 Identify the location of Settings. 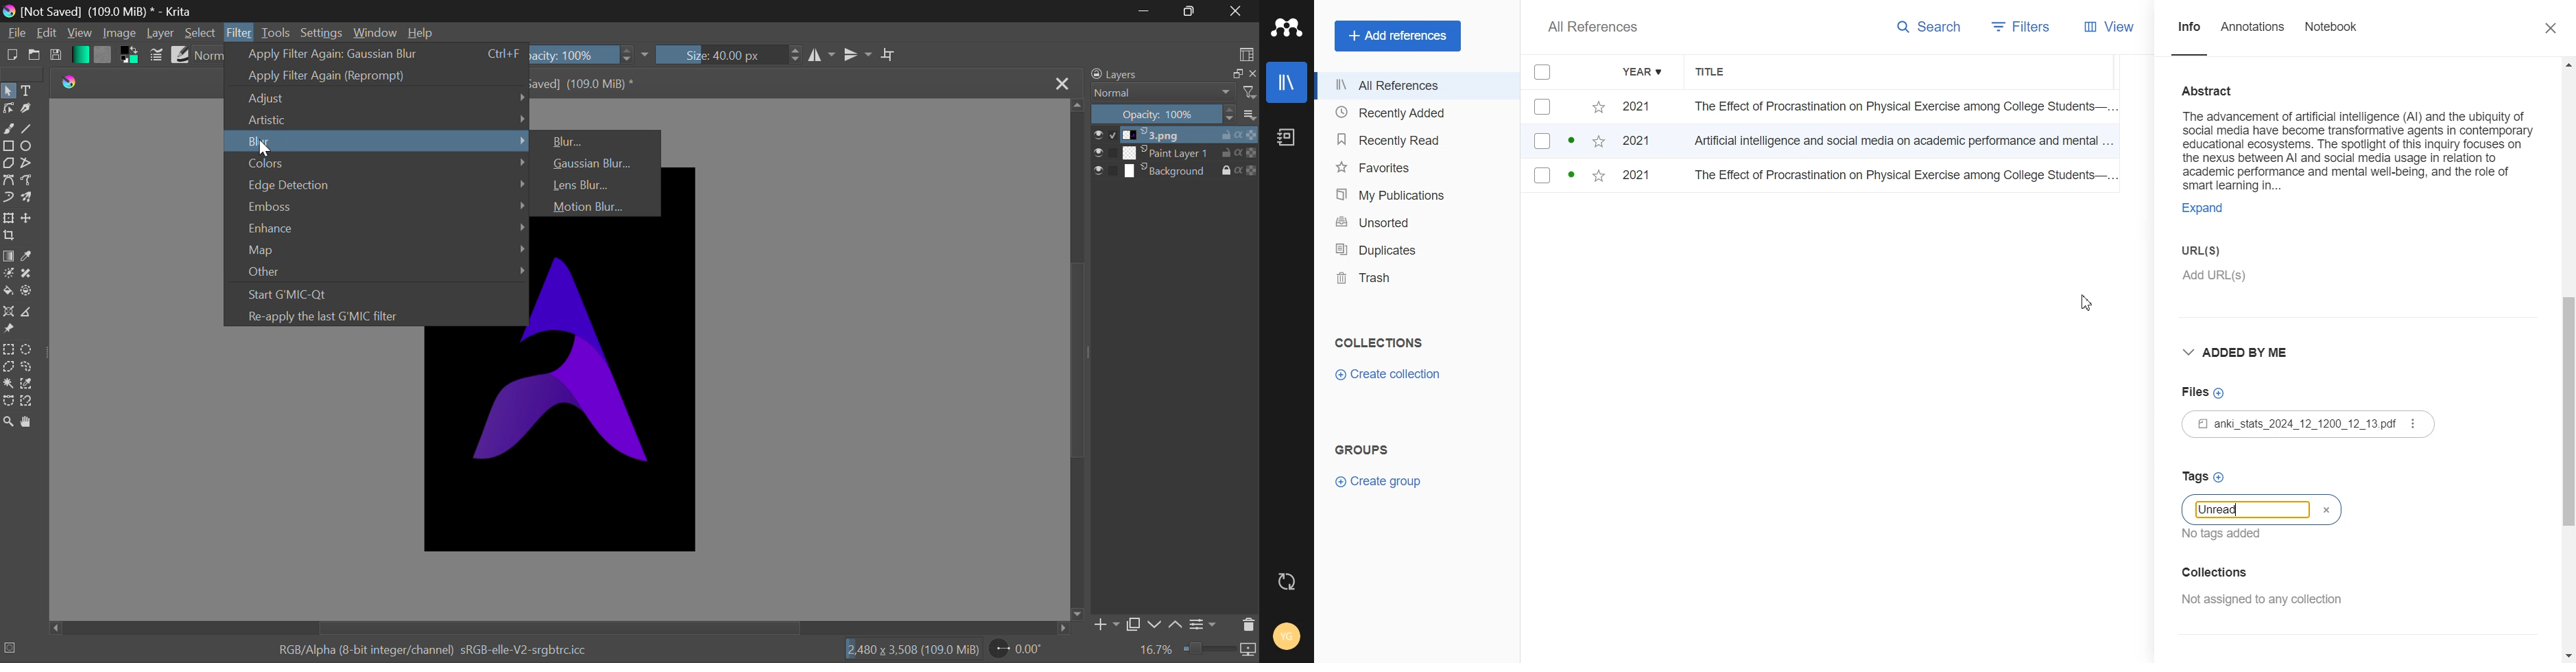
(1206, 623).